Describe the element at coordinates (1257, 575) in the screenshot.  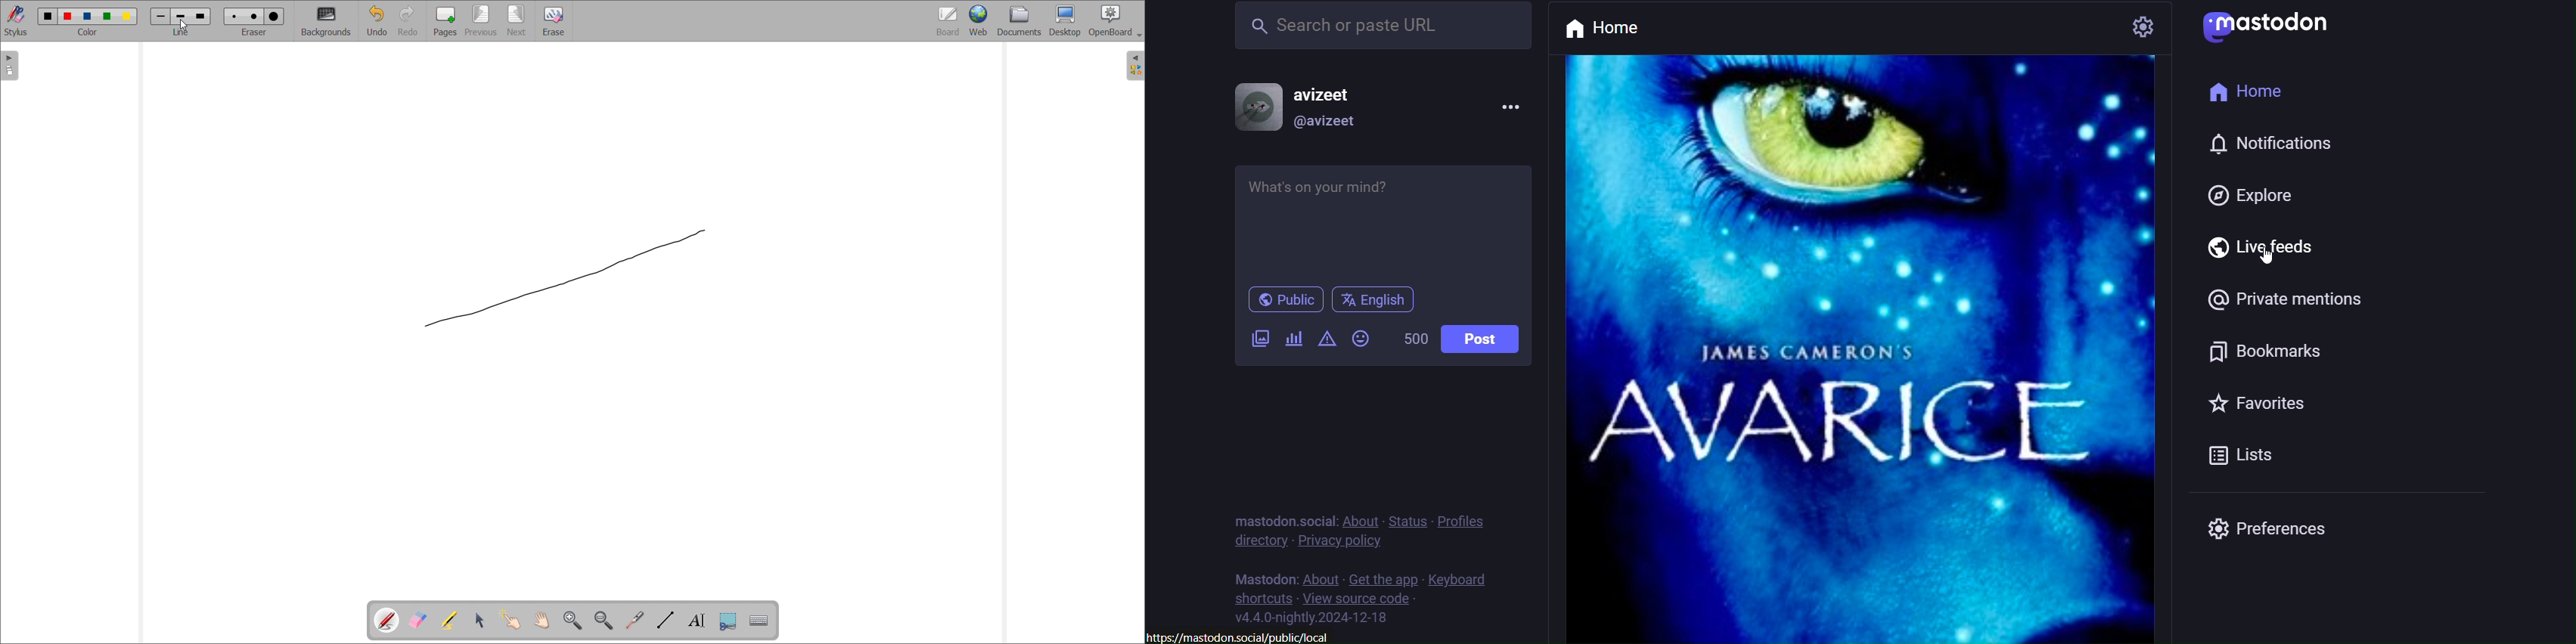
I see `text` at that location.